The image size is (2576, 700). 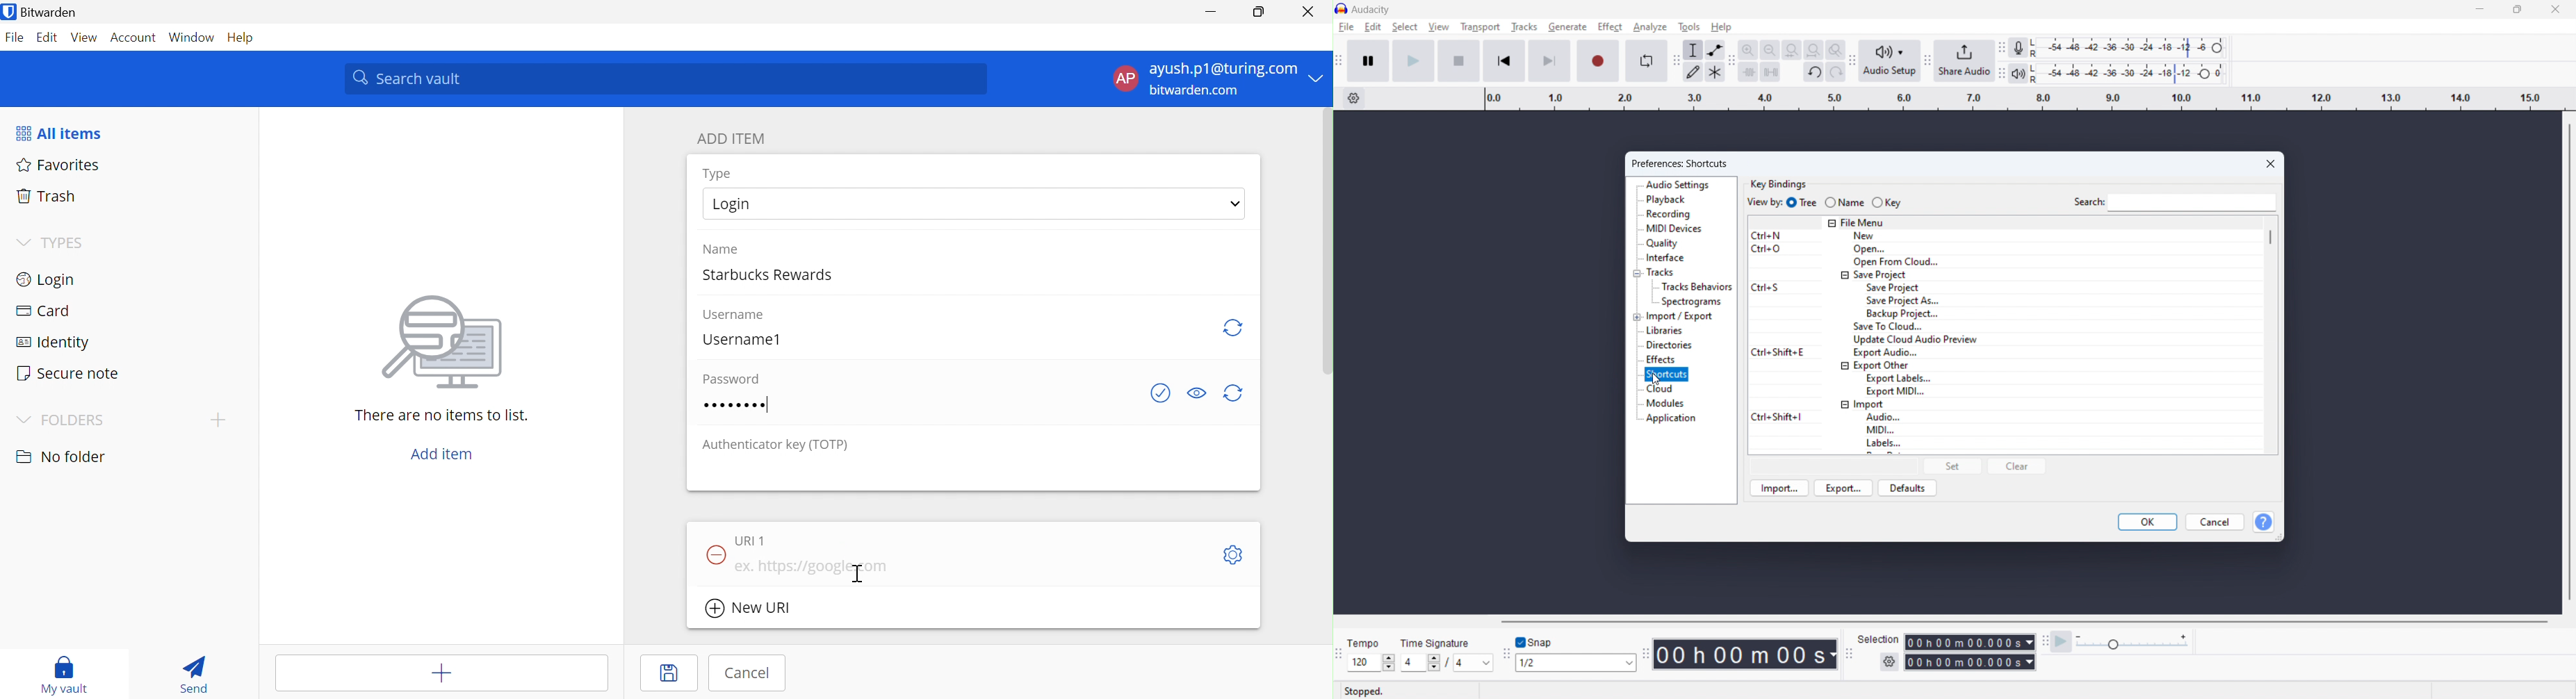 What do you see at coordinates (45, 198) in the screenshot?
I see `Trash` at bounding box center [45, 198].